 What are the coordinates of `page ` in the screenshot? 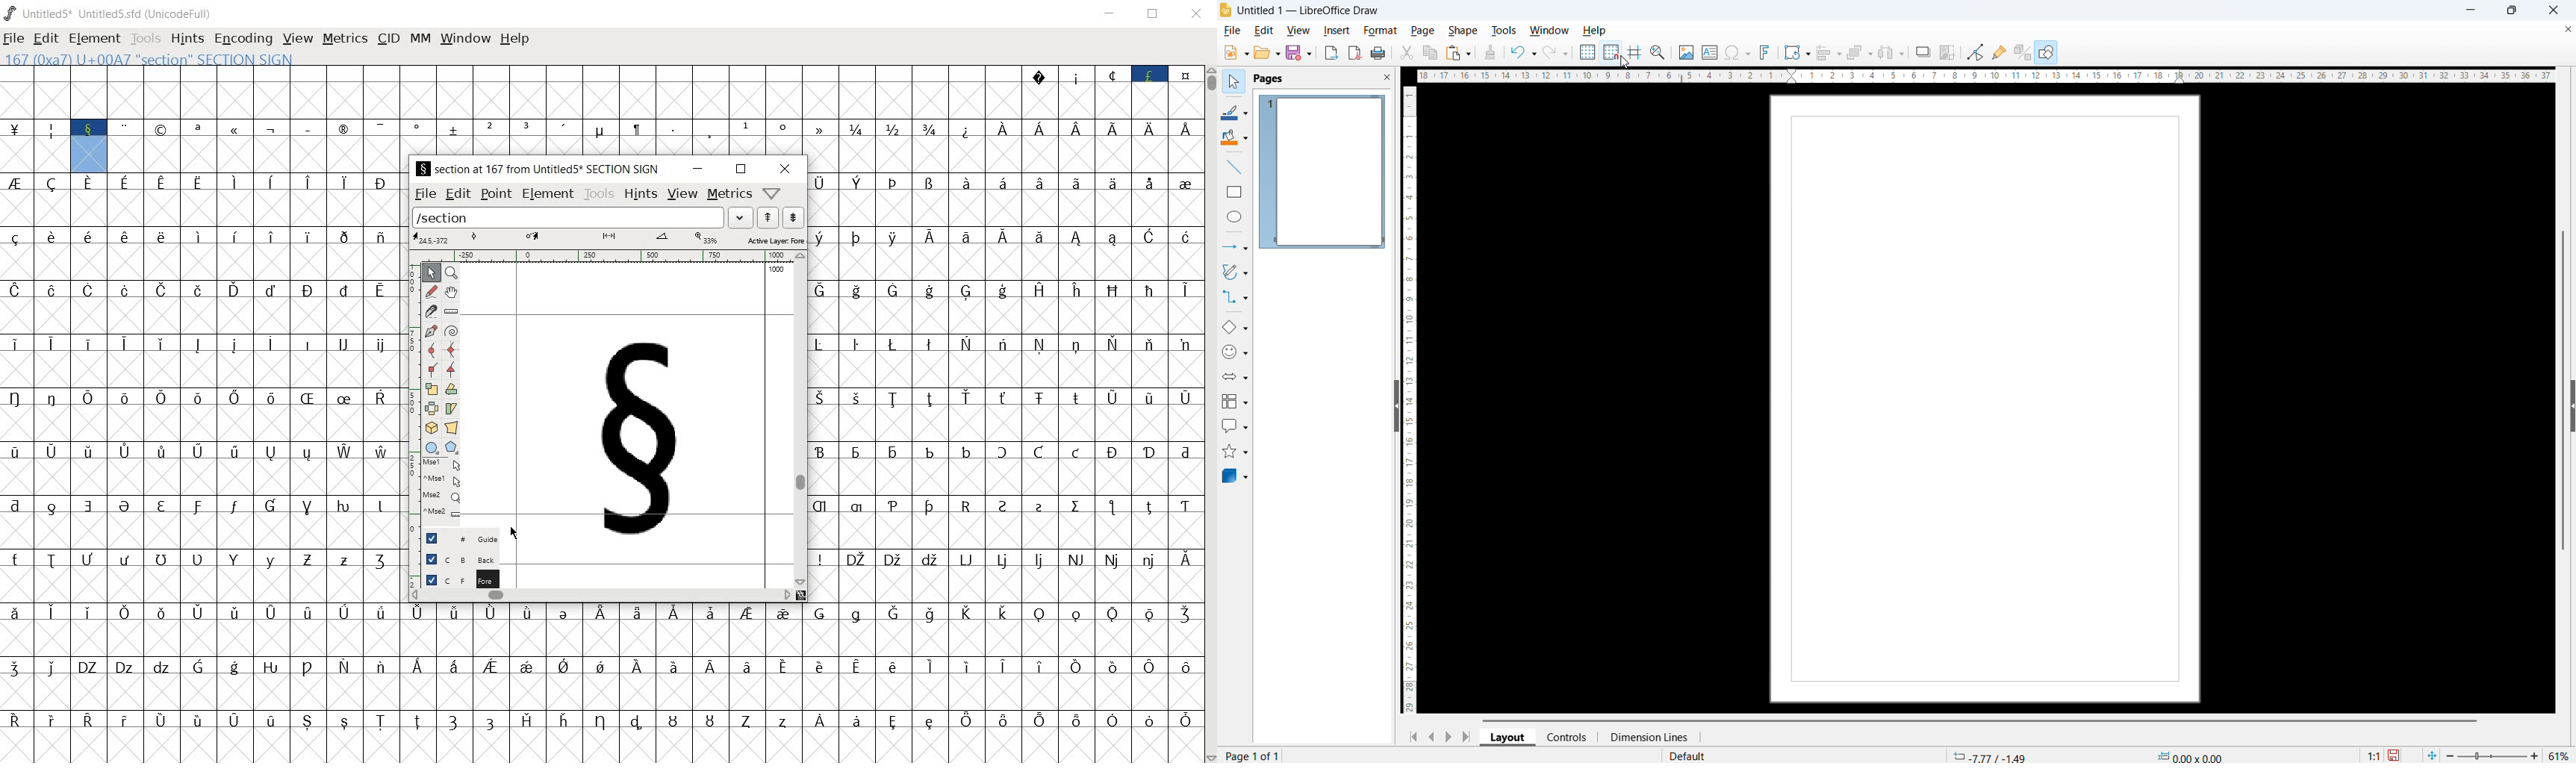 It's located at (1424, 31).